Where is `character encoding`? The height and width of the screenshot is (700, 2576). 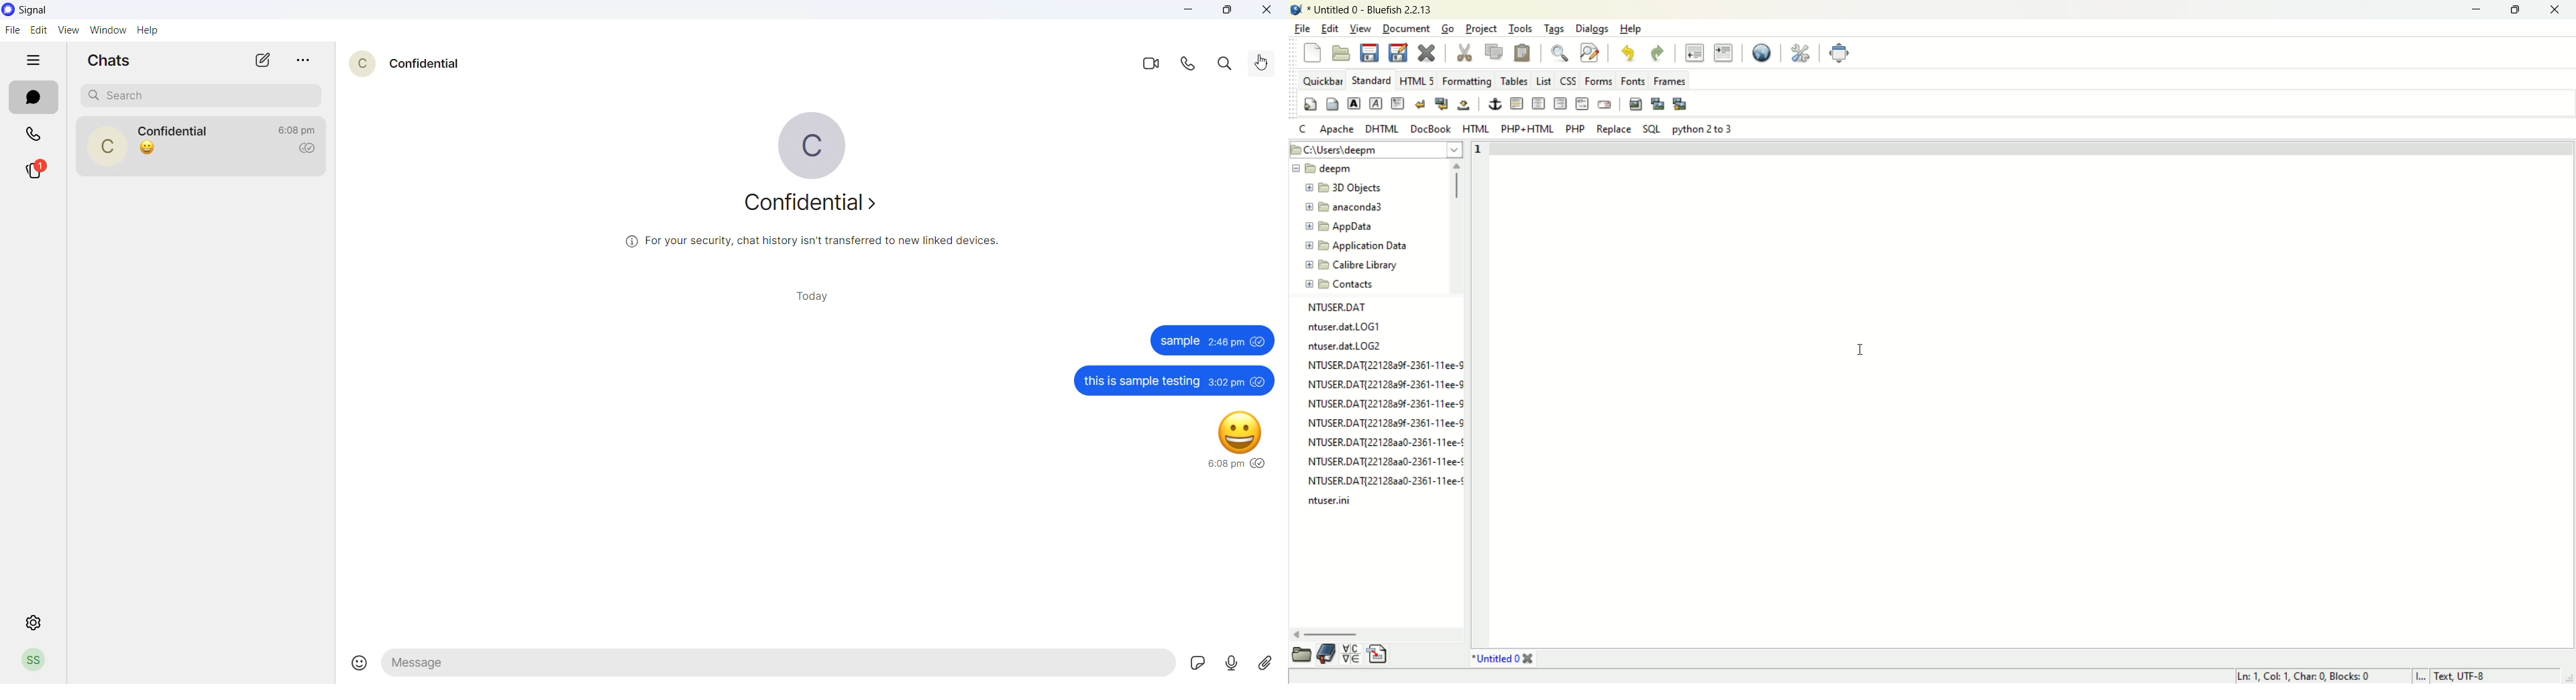
character encoding is located at coordinates (2477, 676).